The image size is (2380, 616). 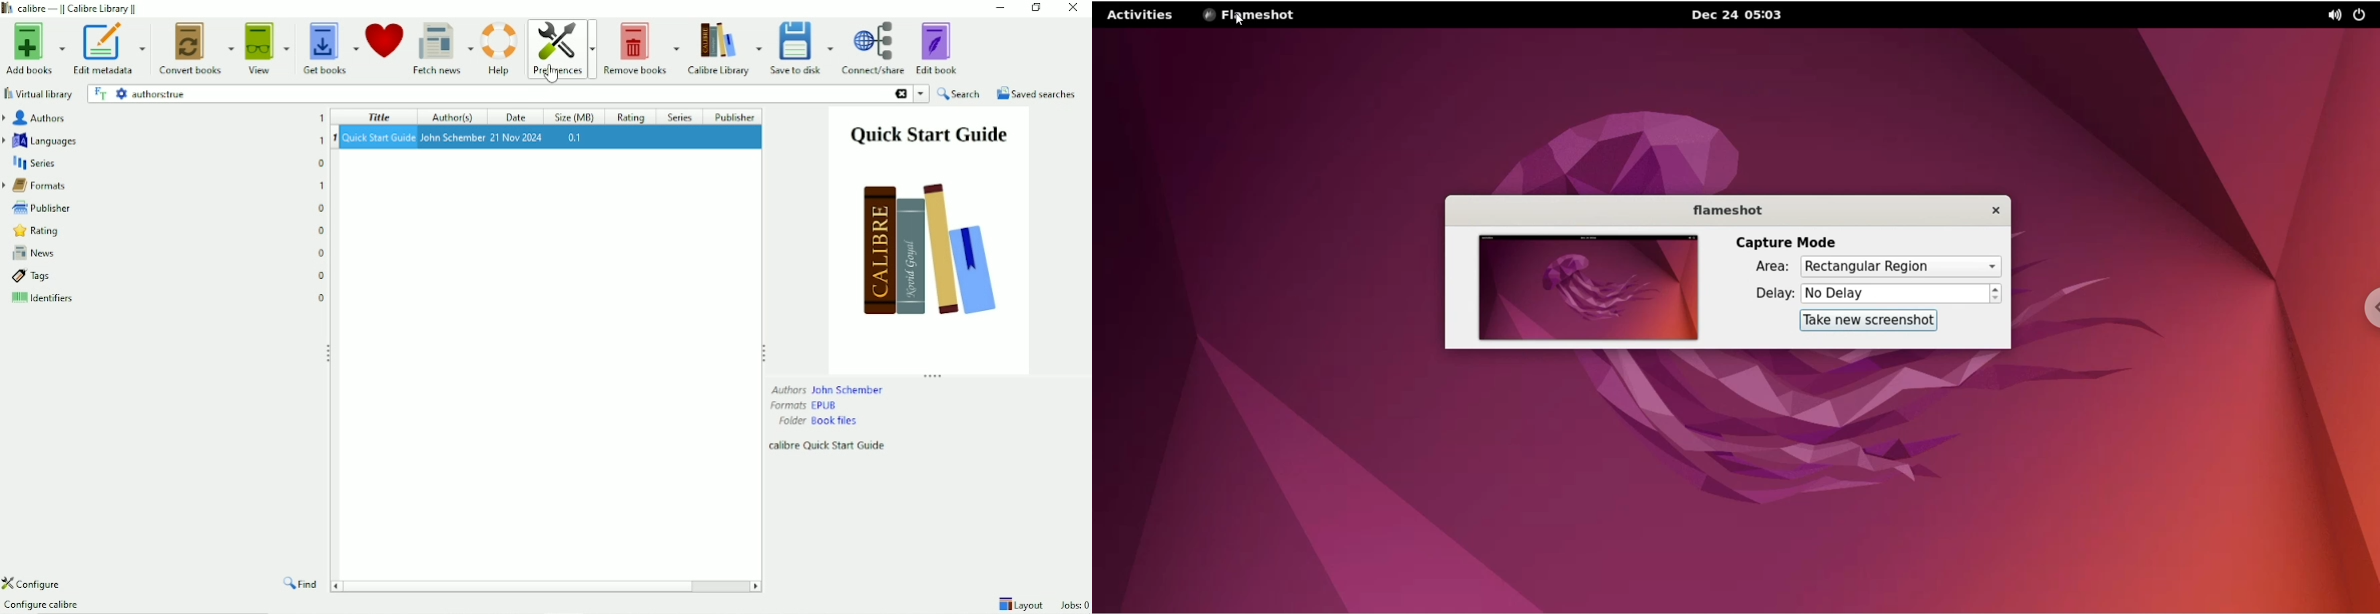 I want to click on Publisher, so click(x=733, y=116).